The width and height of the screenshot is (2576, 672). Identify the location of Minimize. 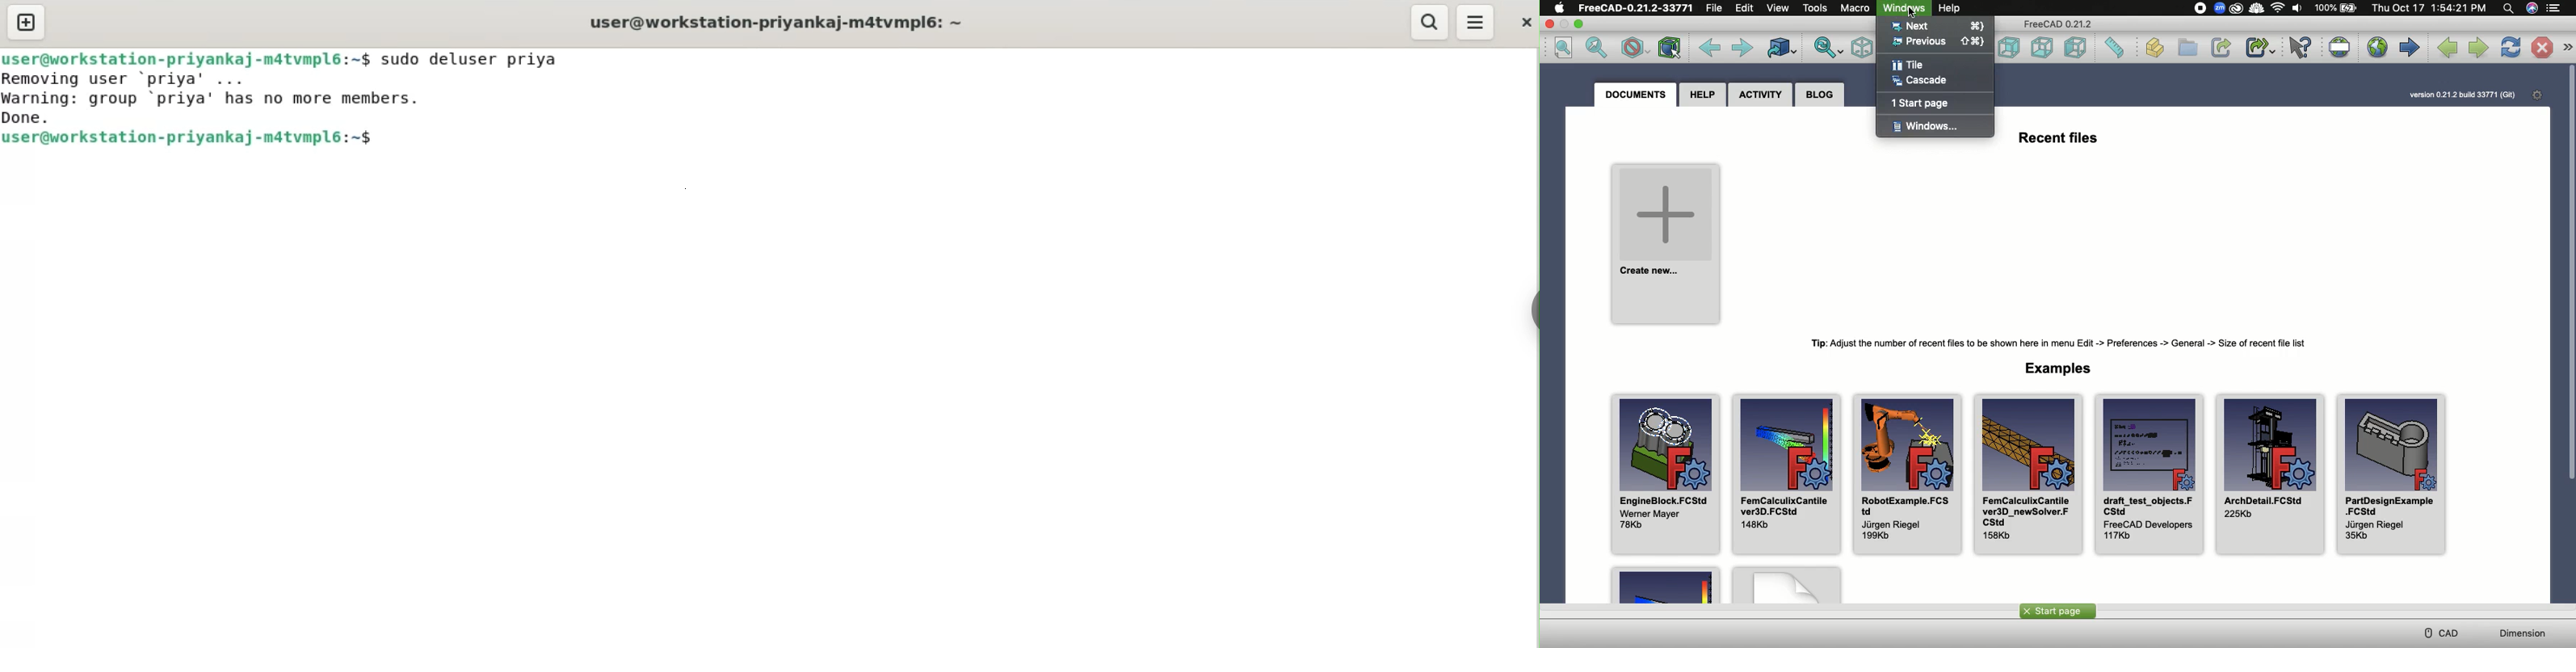
(1580, 24).